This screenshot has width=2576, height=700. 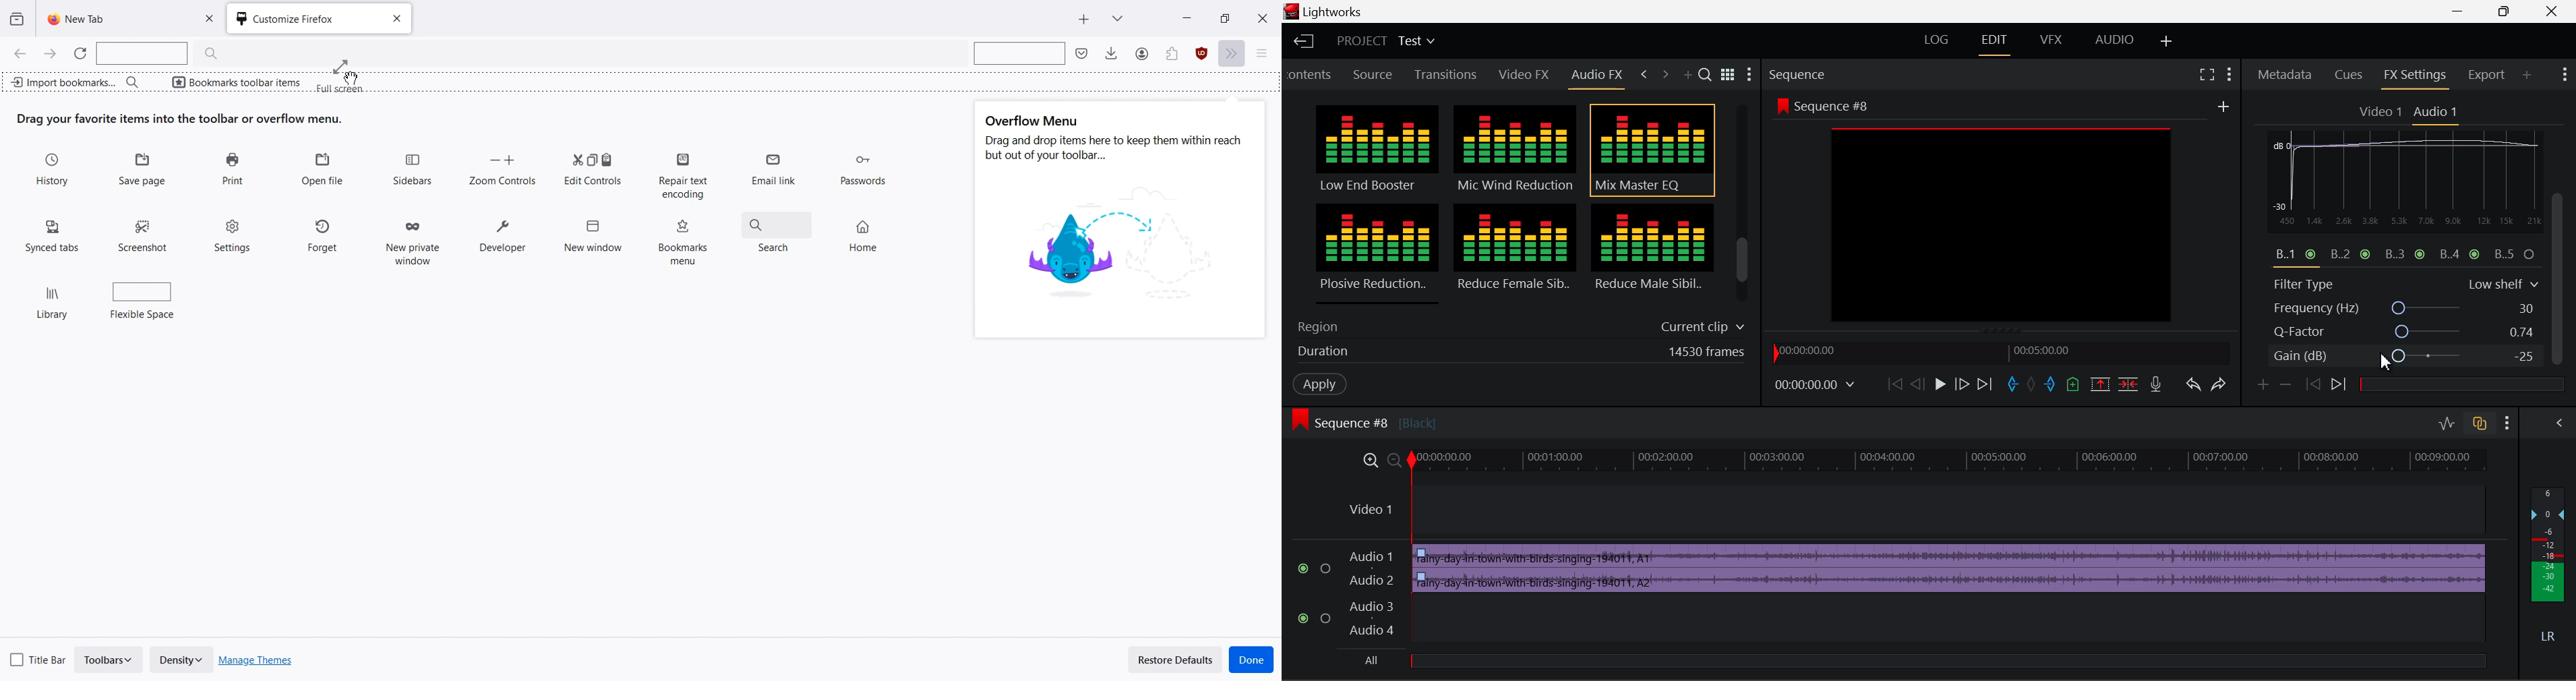 What do you see at coordinates (341, 76) in the screenshot?
I see `Drag Cursor` at bounding box center [341, 76].